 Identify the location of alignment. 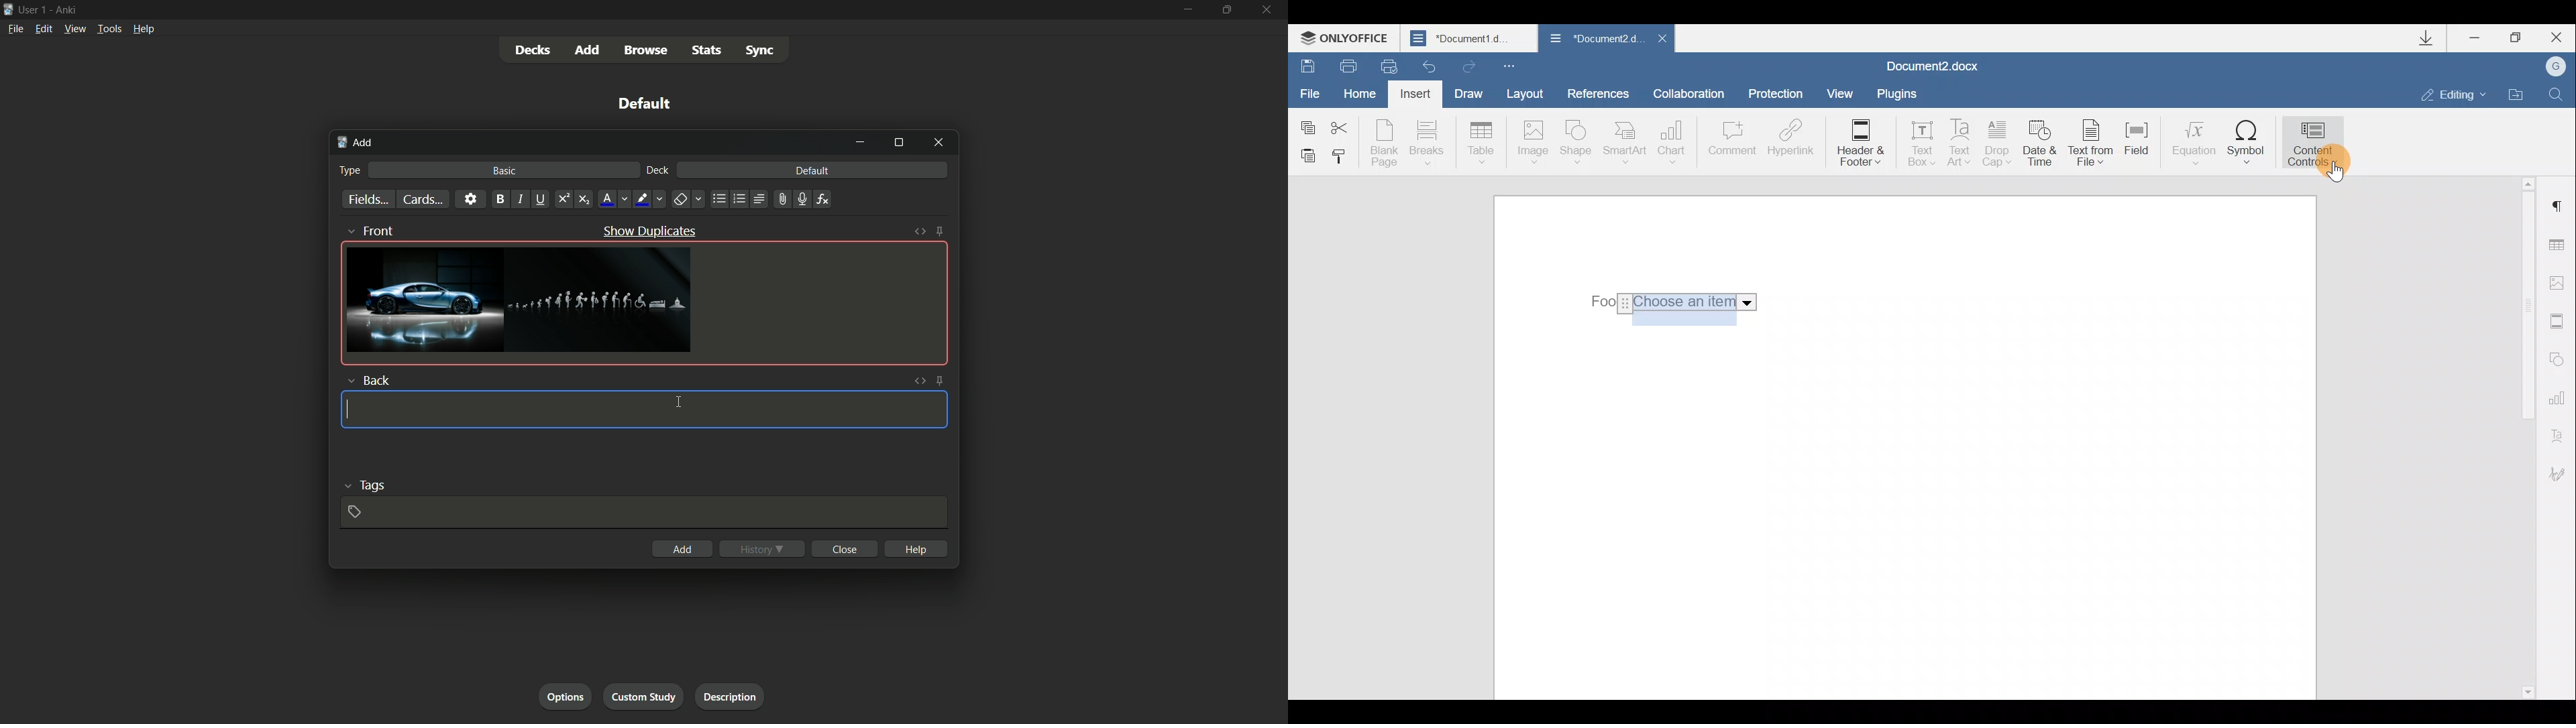
(761, 199).